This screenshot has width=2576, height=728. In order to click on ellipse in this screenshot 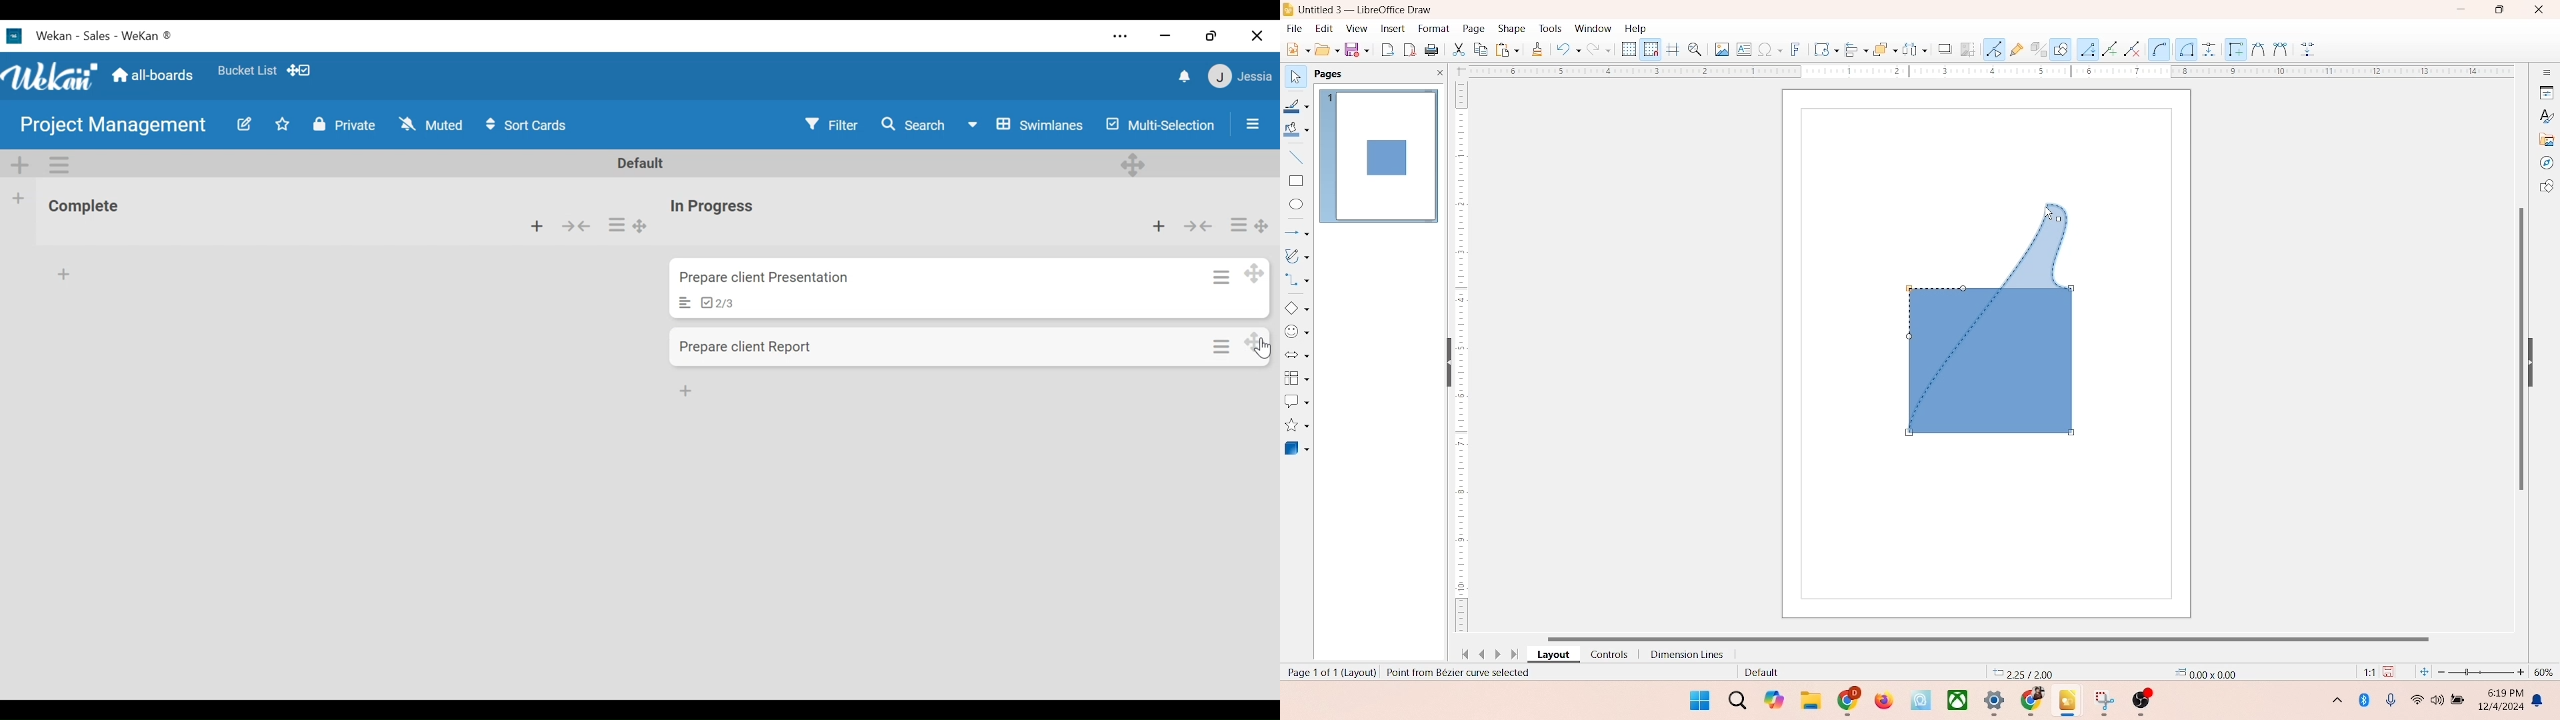, I will do `click(1296, 205)`.